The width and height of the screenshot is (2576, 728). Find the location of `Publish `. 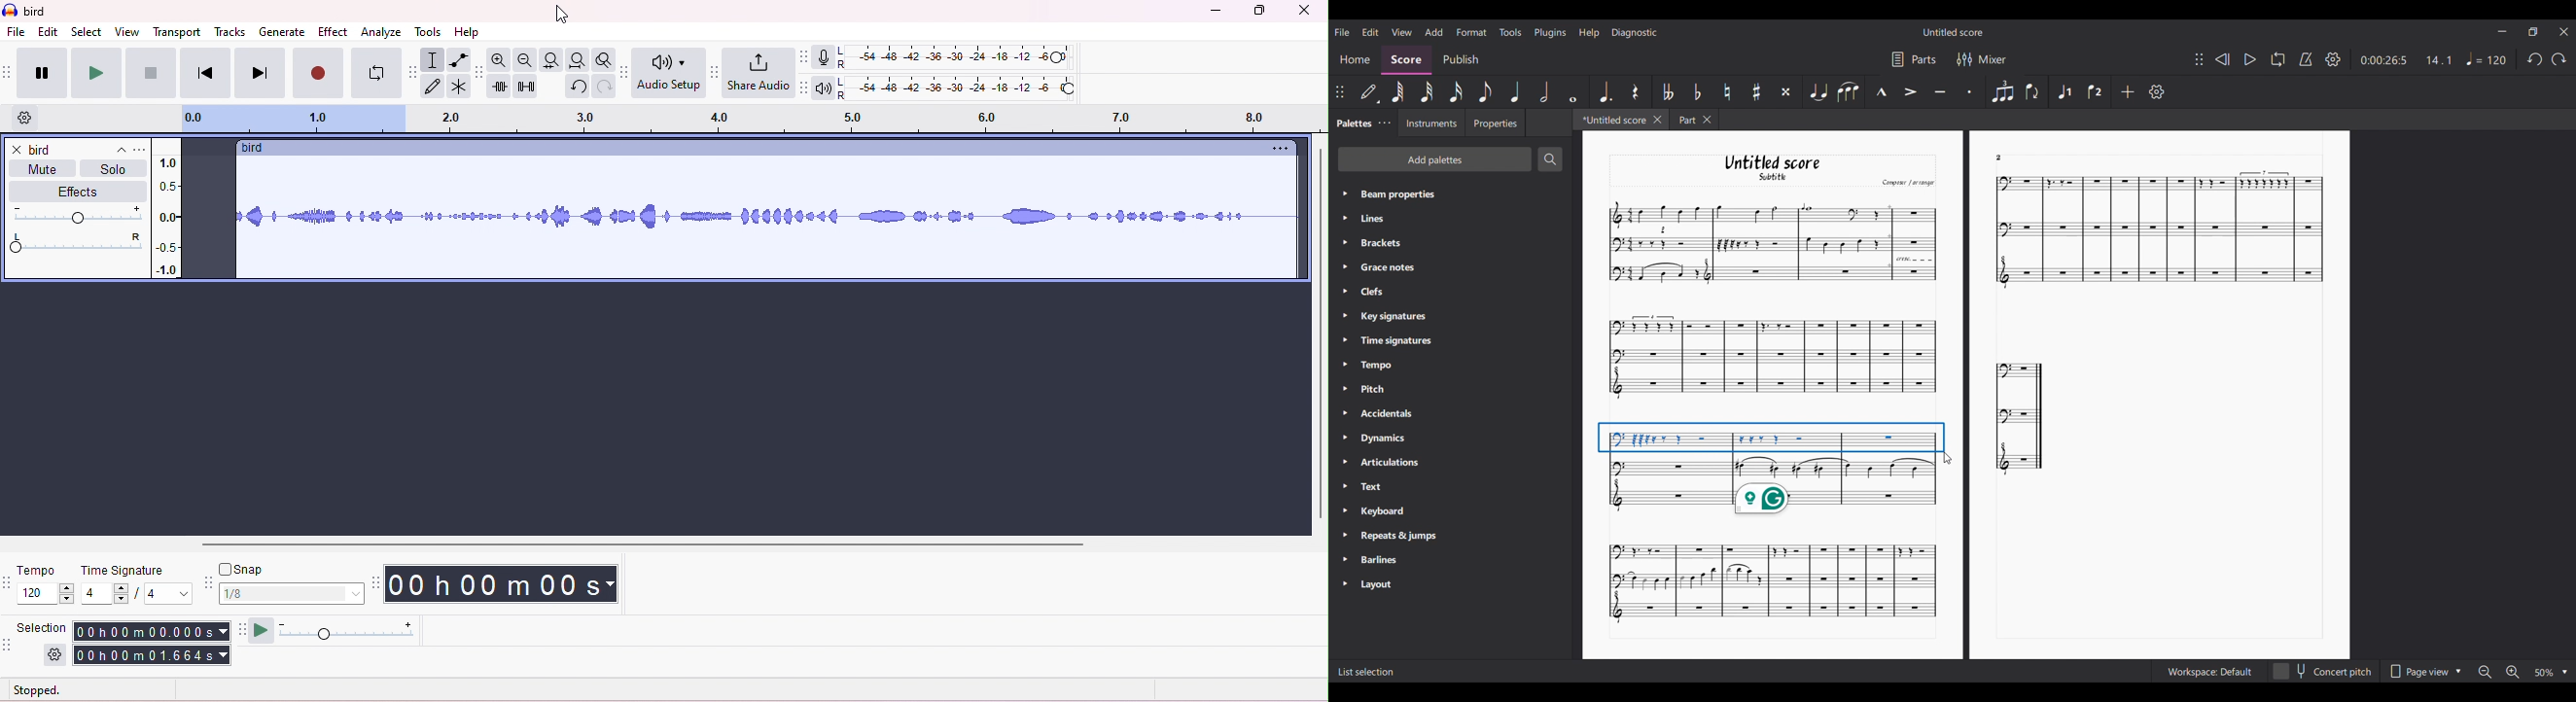

Publish  is located at coordinates (1462, 60).